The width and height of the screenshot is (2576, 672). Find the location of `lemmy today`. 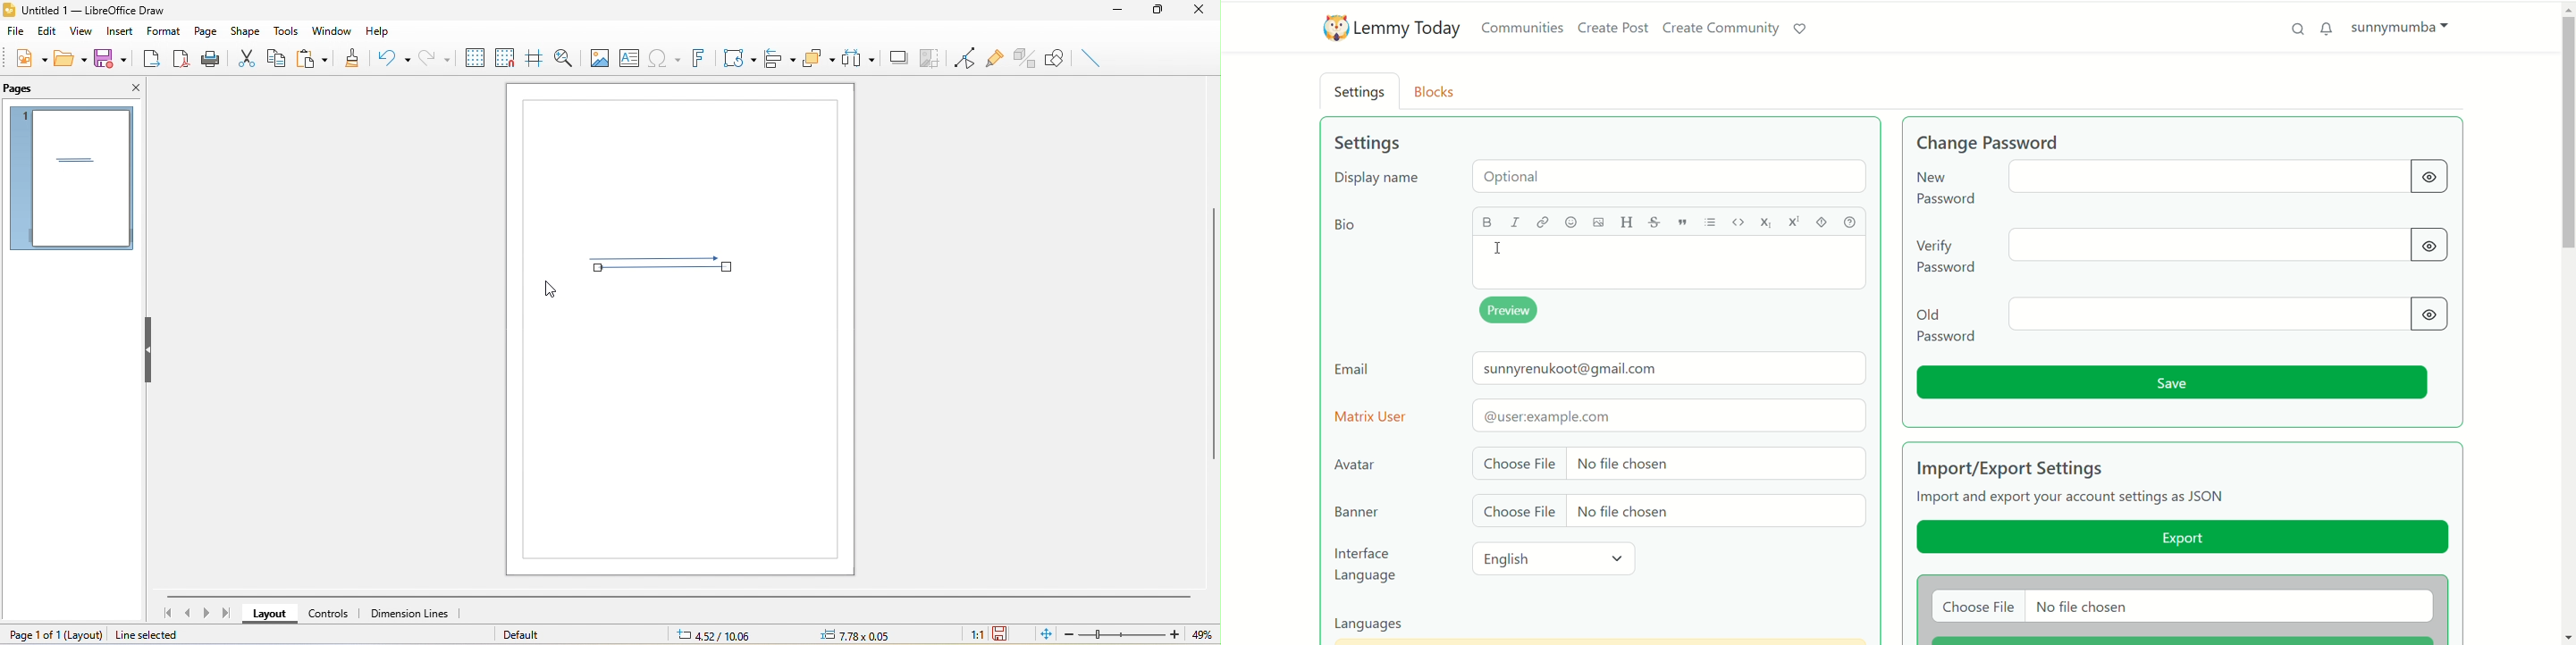

lemmy today is located at coordinates (1409, 30).